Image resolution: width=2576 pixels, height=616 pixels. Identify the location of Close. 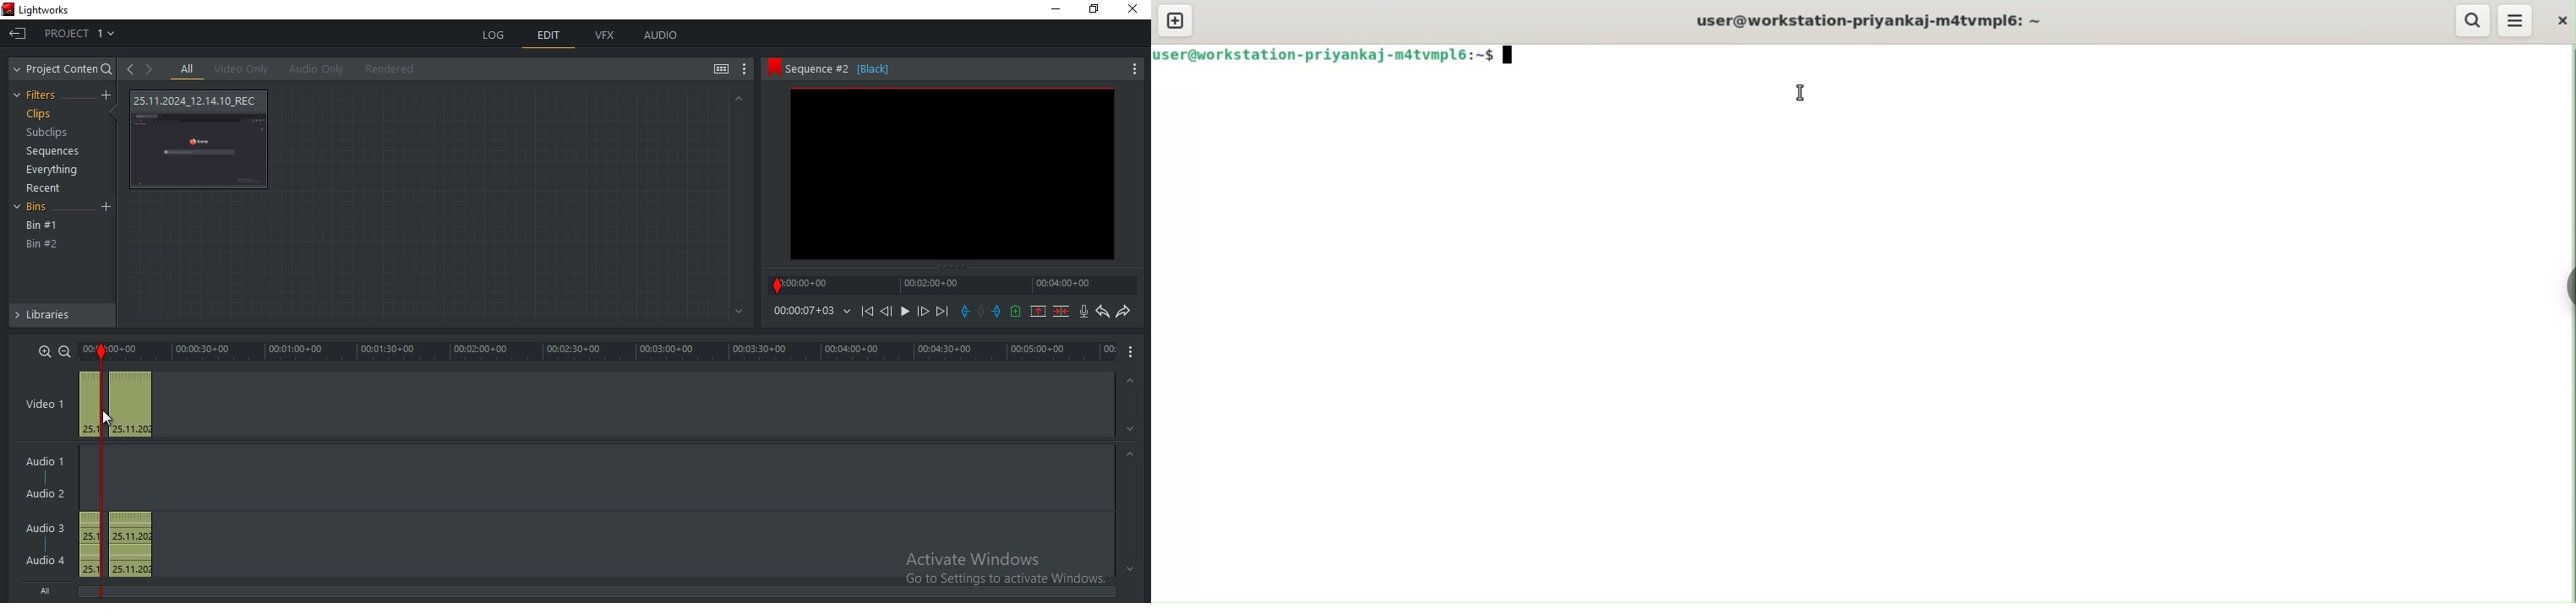
(1135, 10).